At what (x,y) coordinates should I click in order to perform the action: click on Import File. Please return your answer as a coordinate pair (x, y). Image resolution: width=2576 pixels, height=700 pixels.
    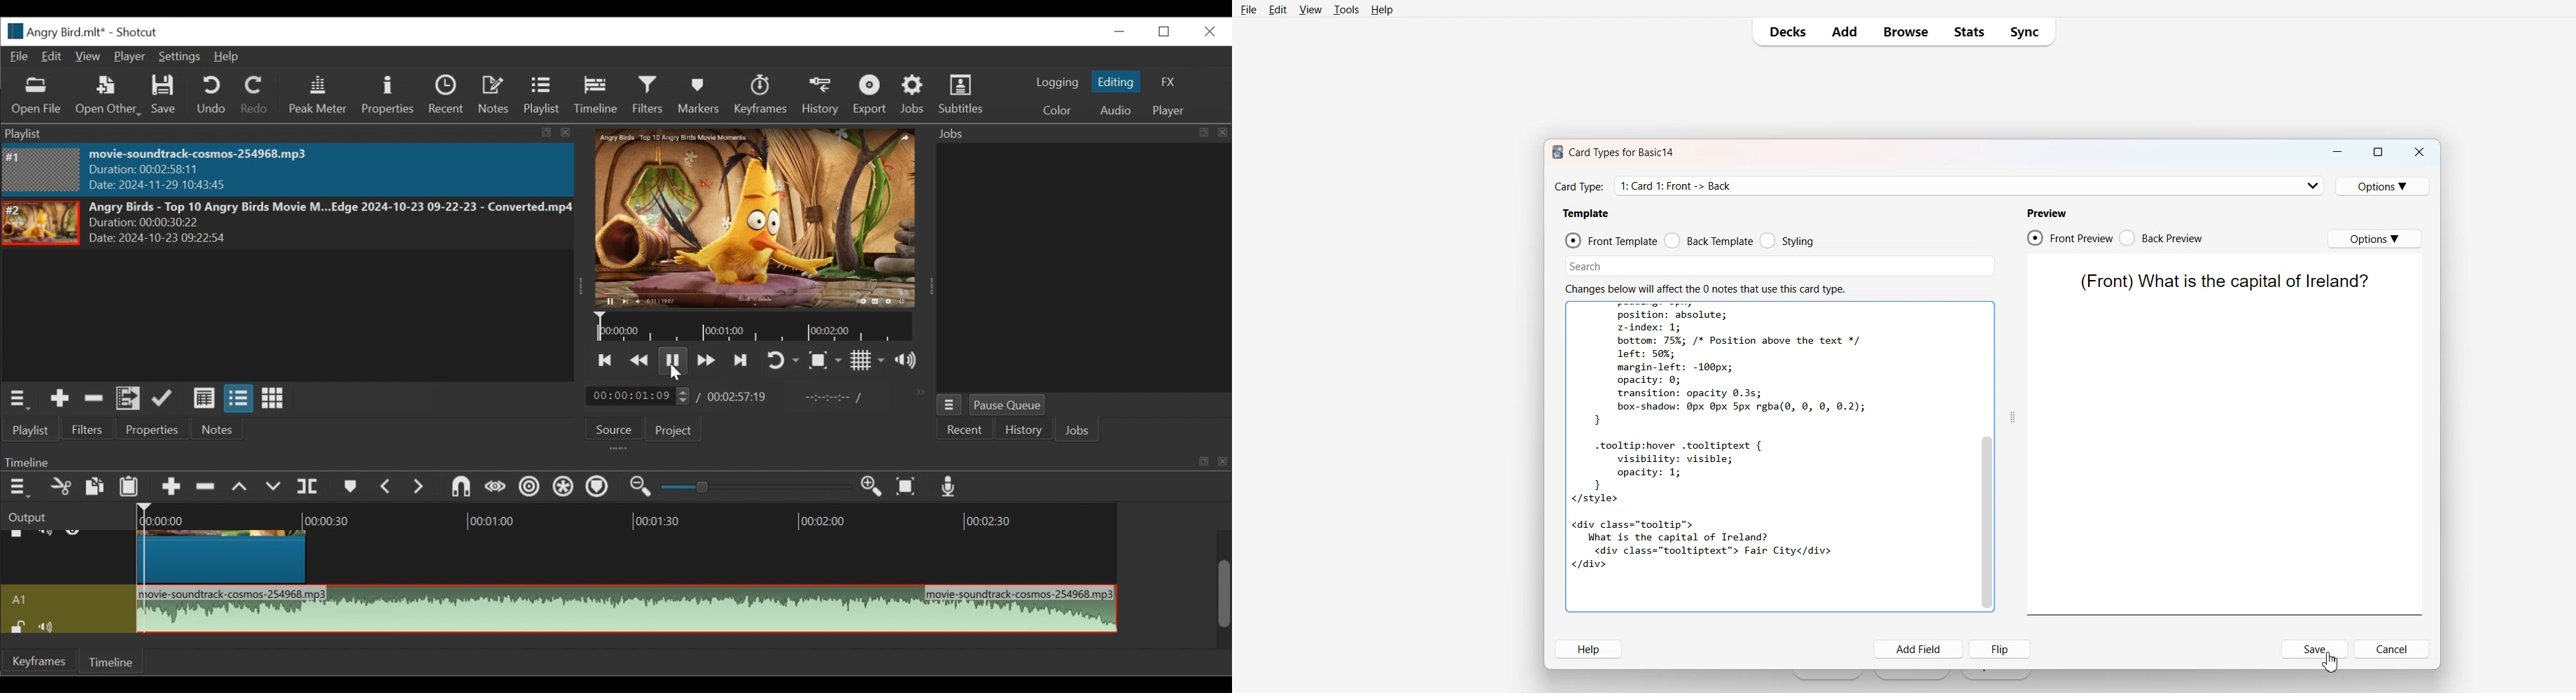
    Looking at the image, I should click on (1996, 676).